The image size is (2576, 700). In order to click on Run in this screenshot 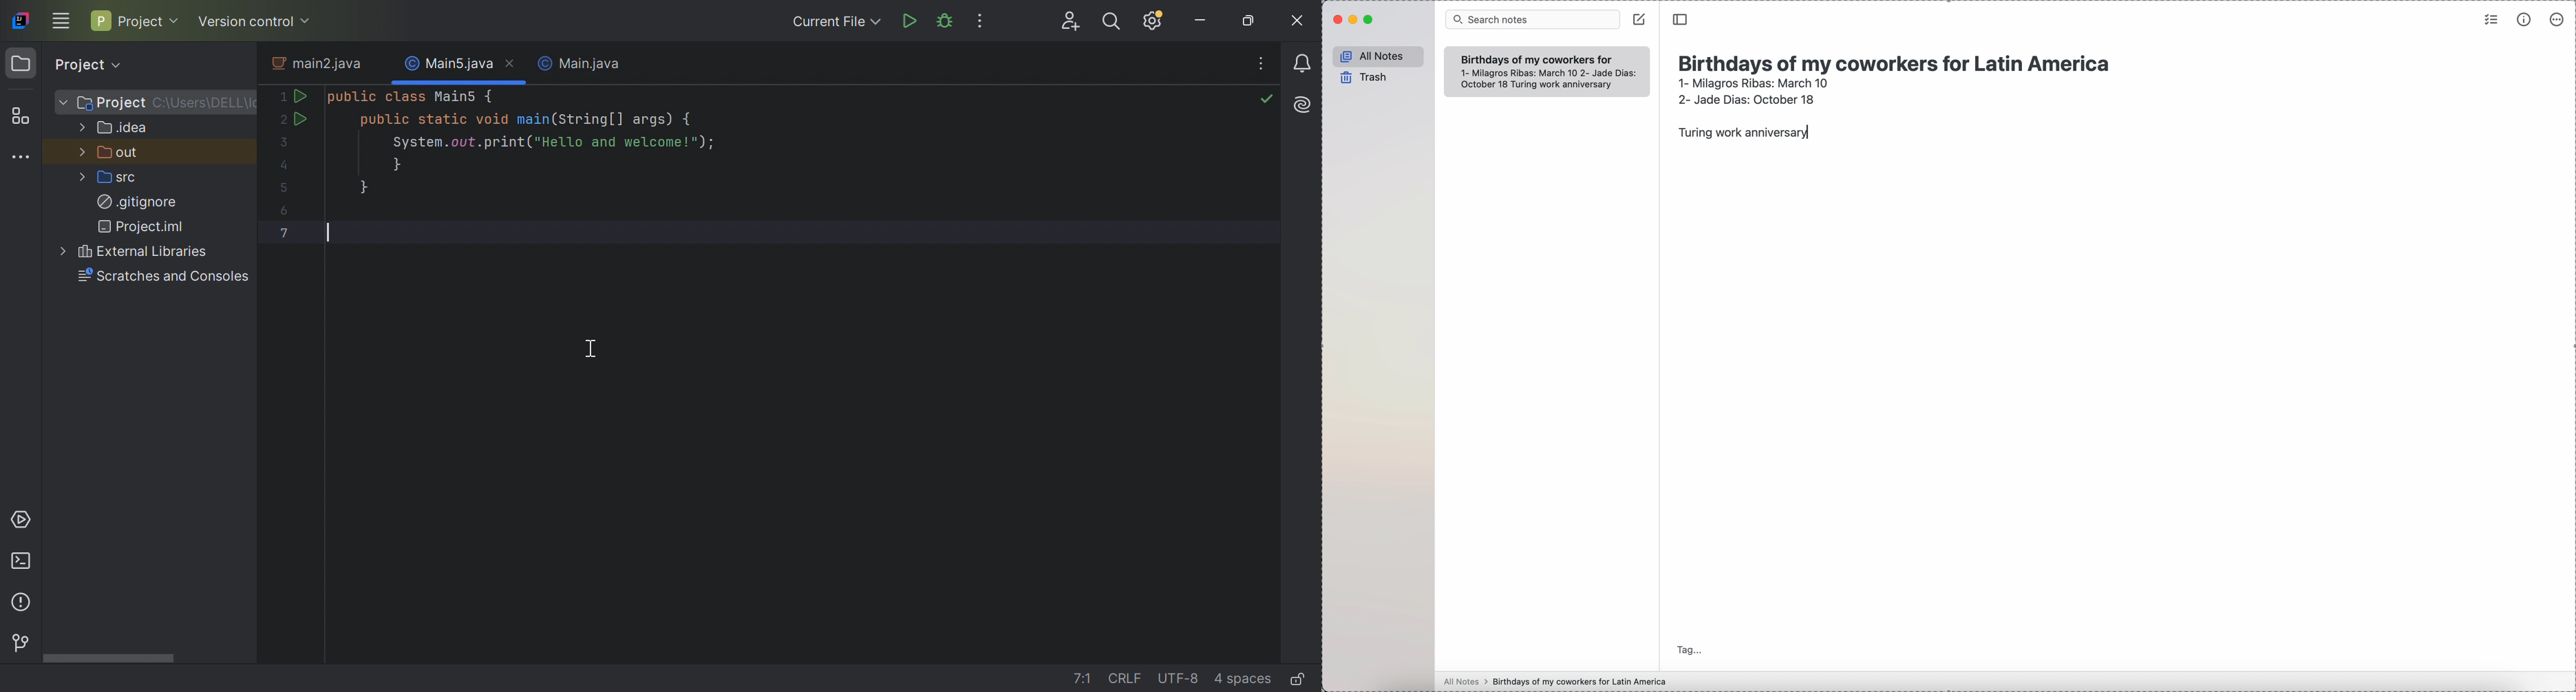, I will do `click(300, 118)`.